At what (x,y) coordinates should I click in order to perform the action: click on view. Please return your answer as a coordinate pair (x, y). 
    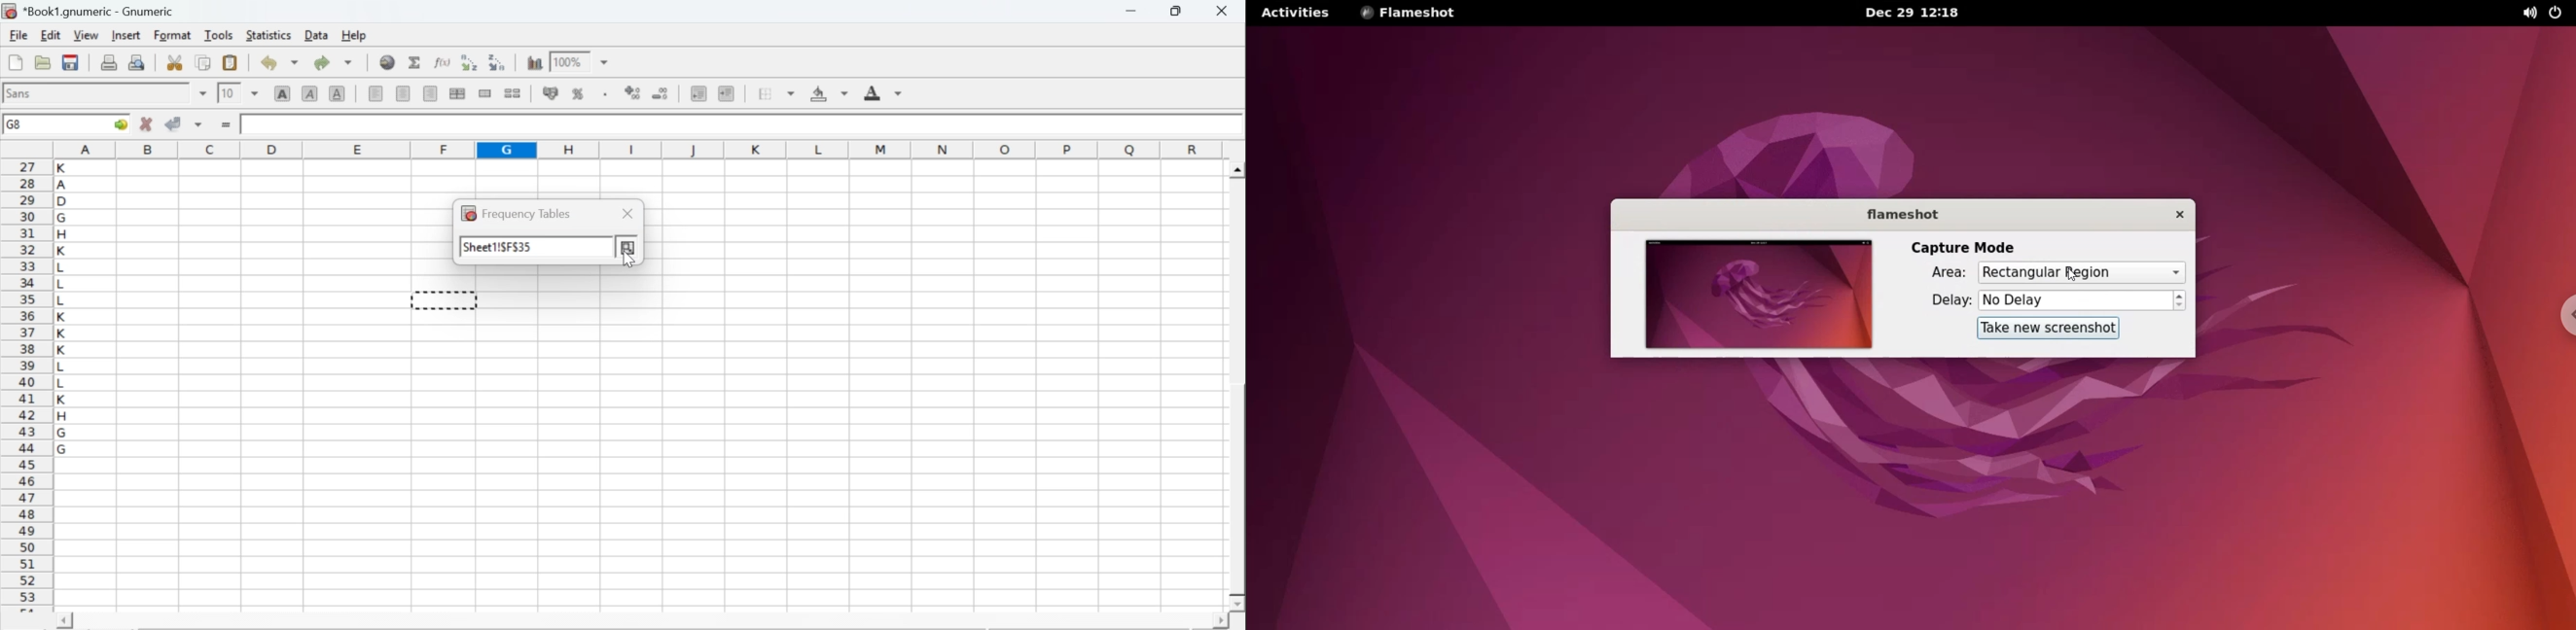
    Looking at the image, I should click on (86, 34).